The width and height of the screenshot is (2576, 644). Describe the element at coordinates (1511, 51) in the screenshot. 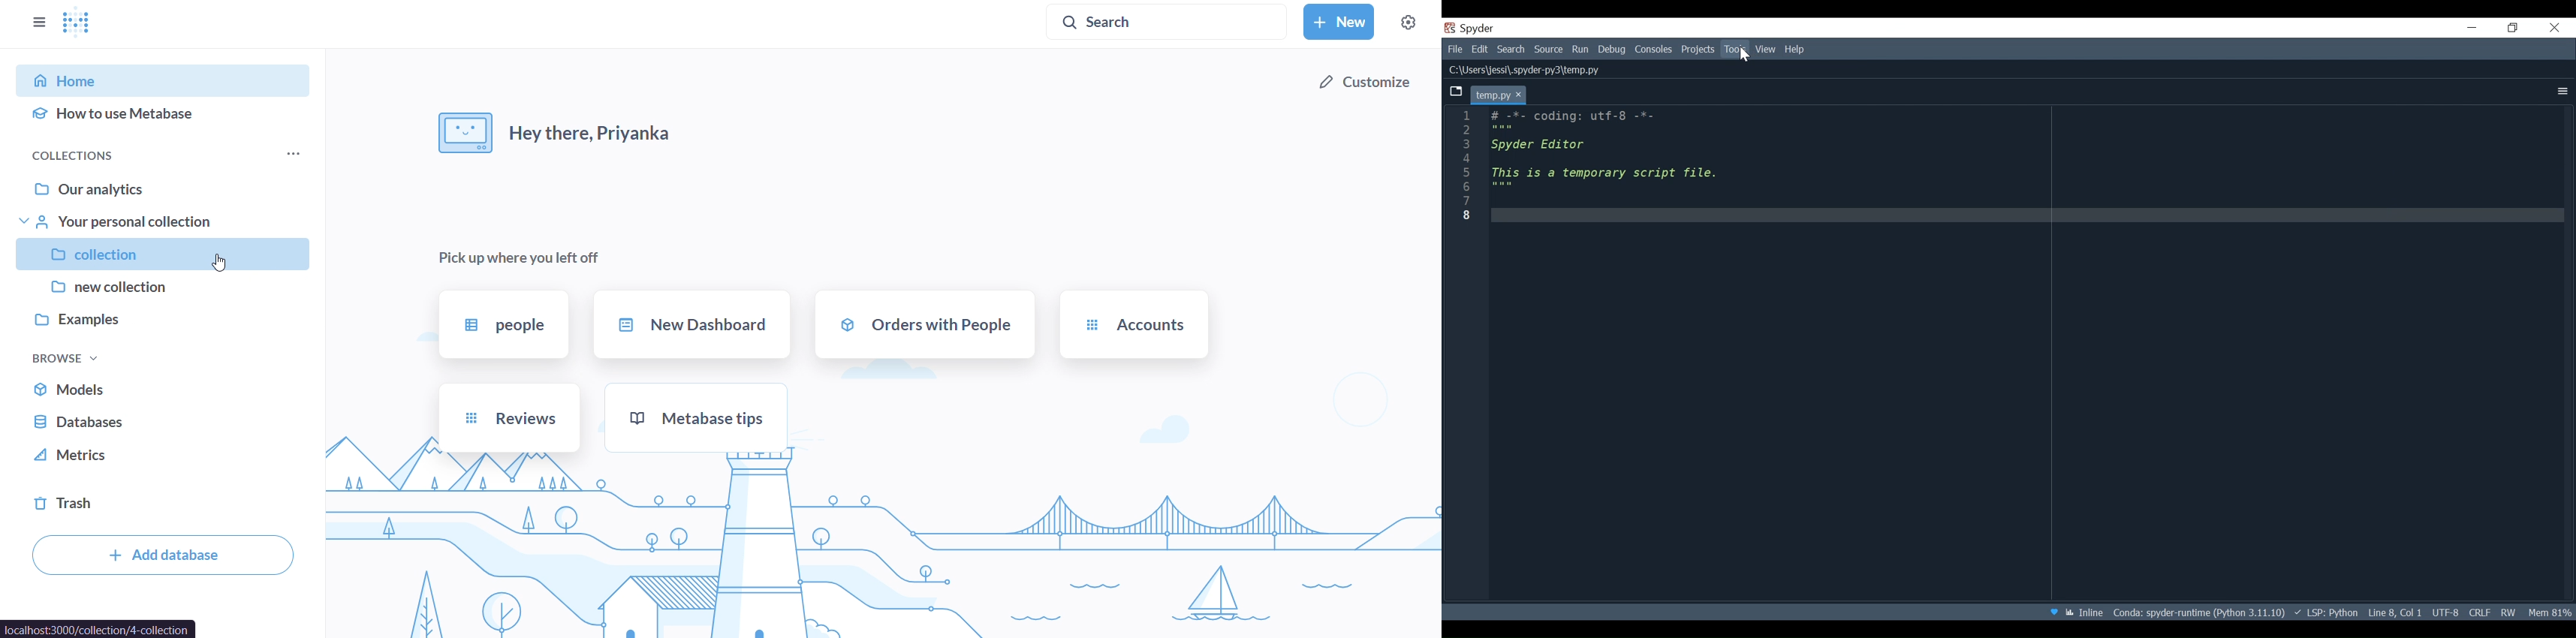

I see `Search` at that location.